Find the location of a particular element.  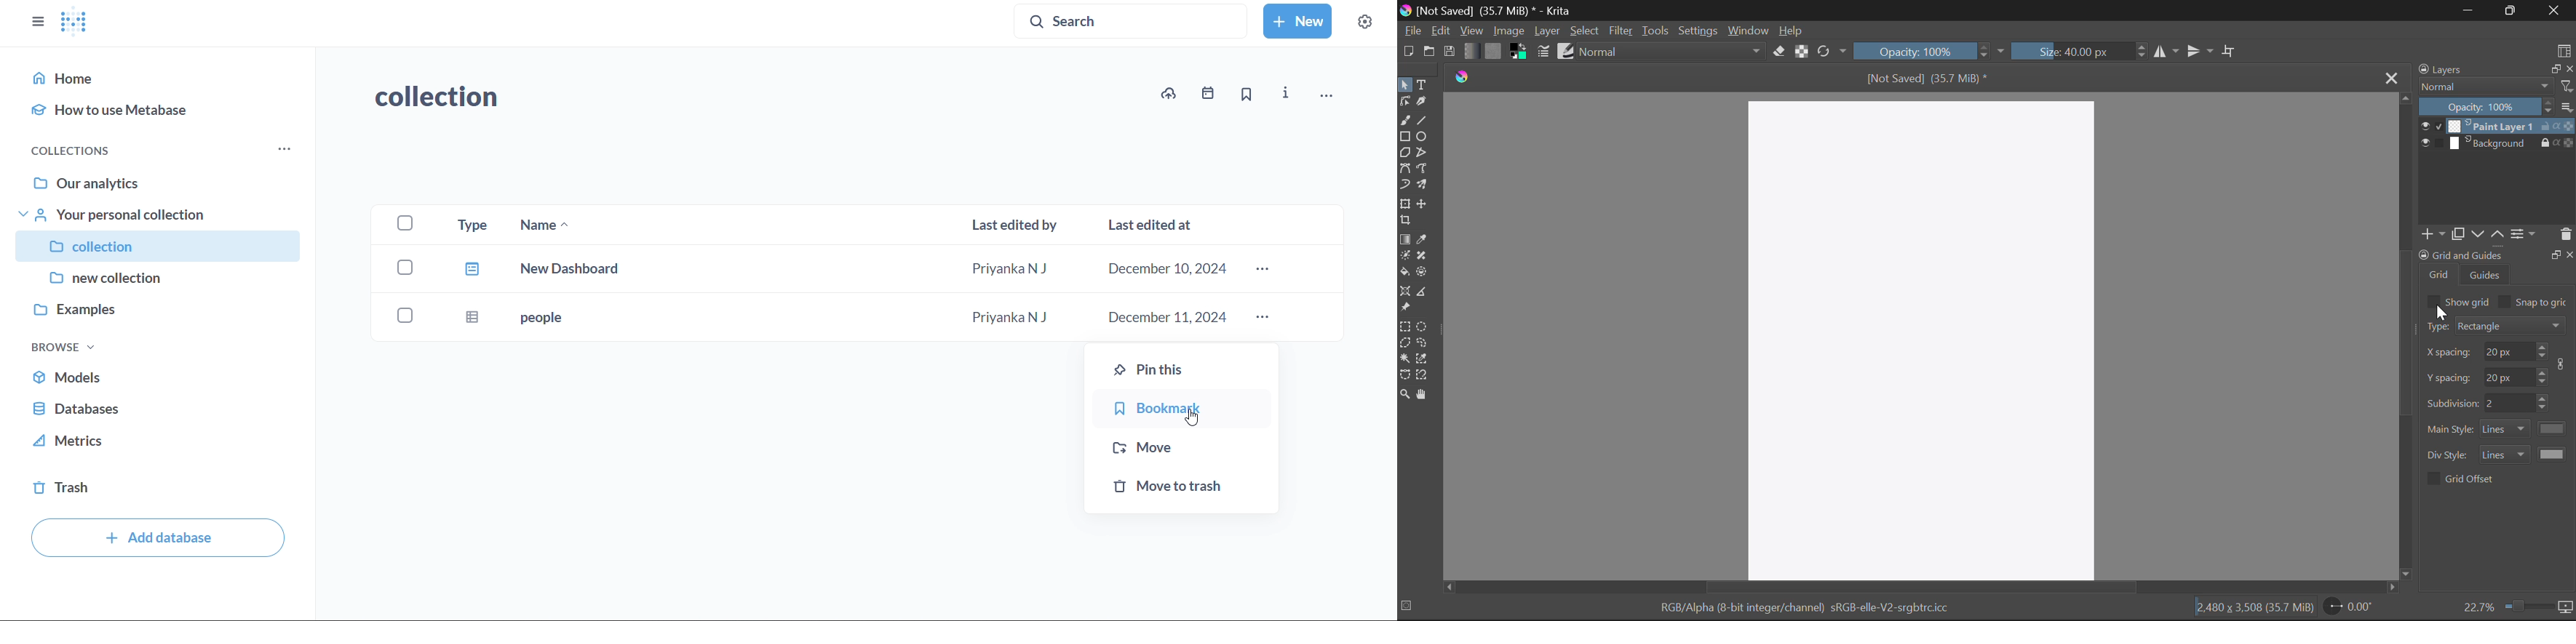

layer 1 is located at coordinates (2491, 126).